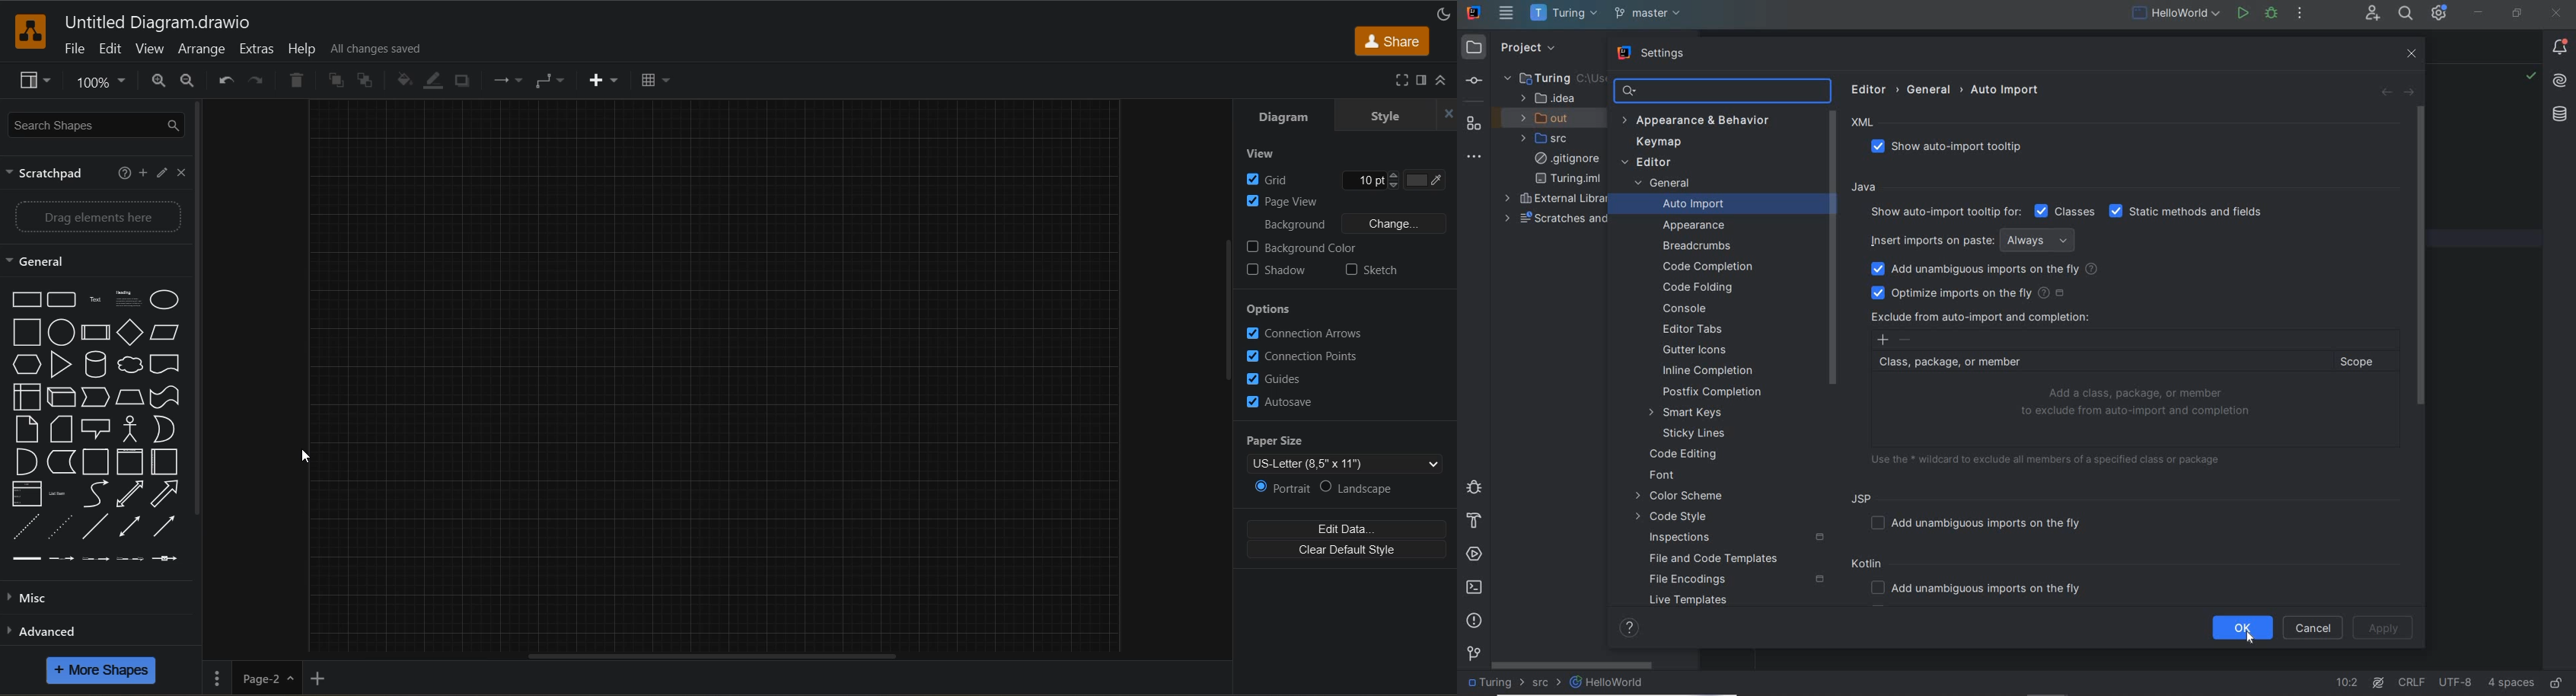 The width and height of the screenshot is (2576, 700). Describe the element at coordinates (1448, 113) in the screenshot. I see `hide` at that location.